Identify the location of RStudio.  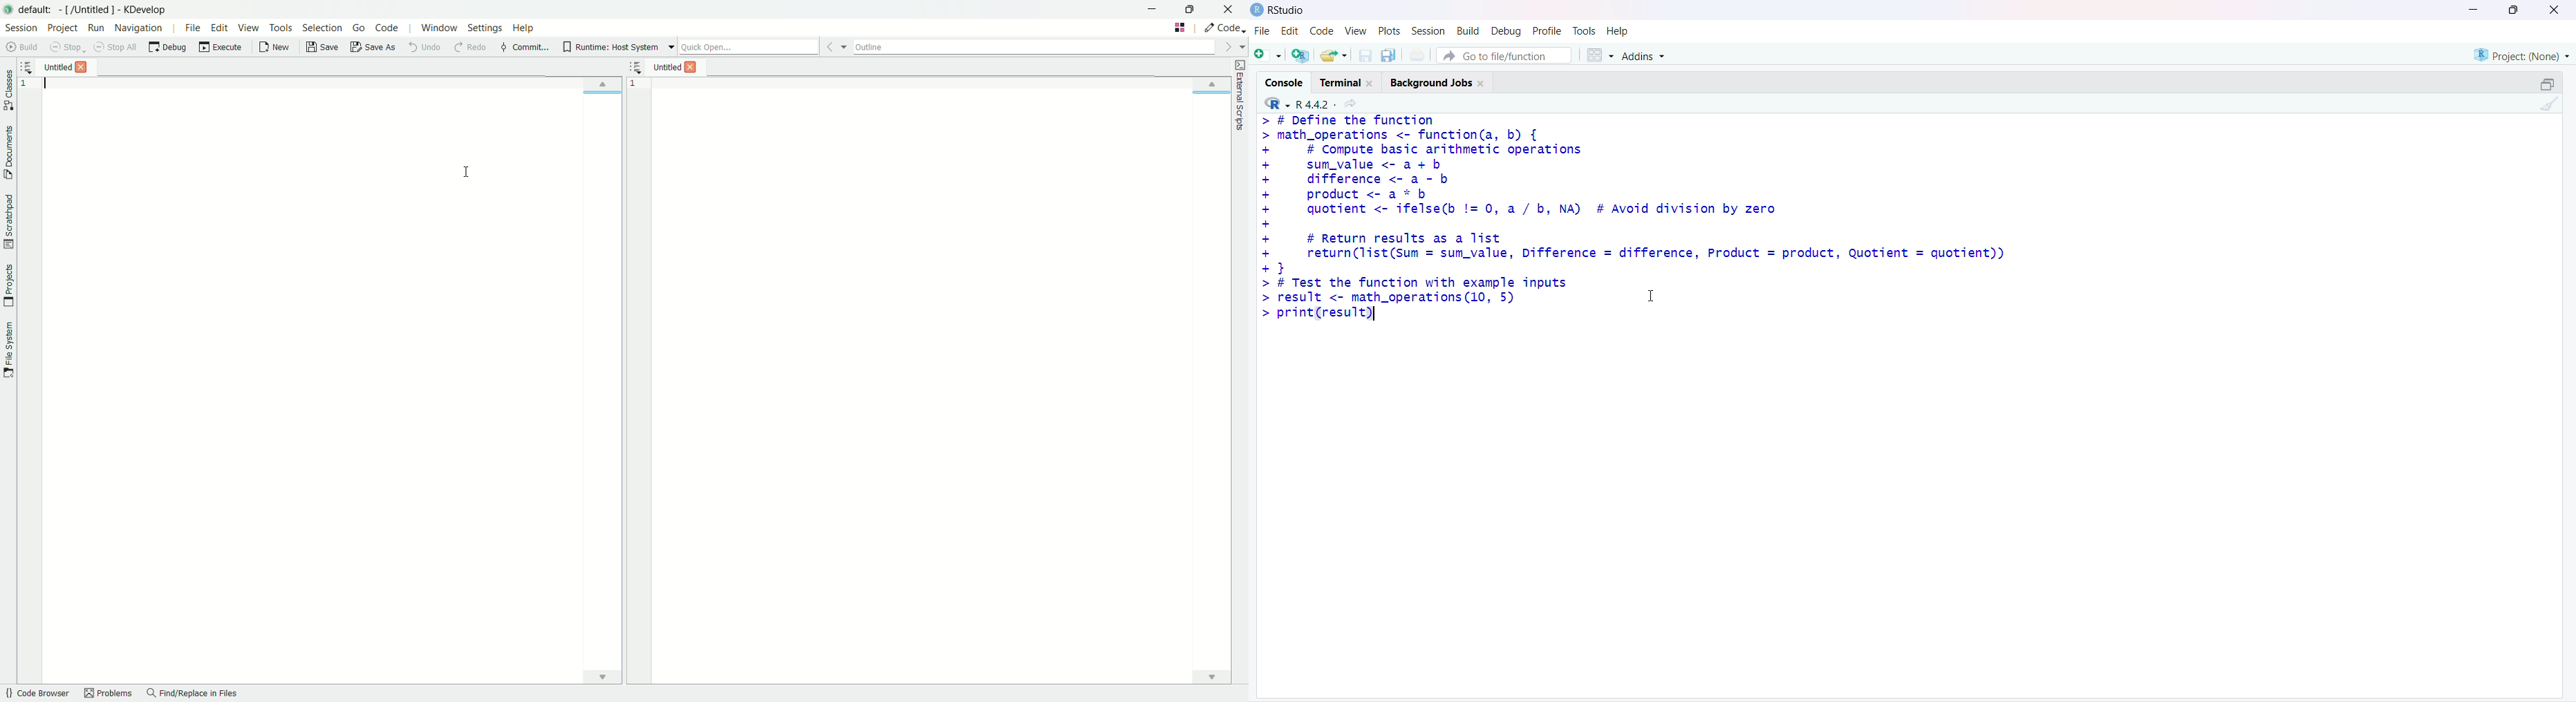
(1280, 10).